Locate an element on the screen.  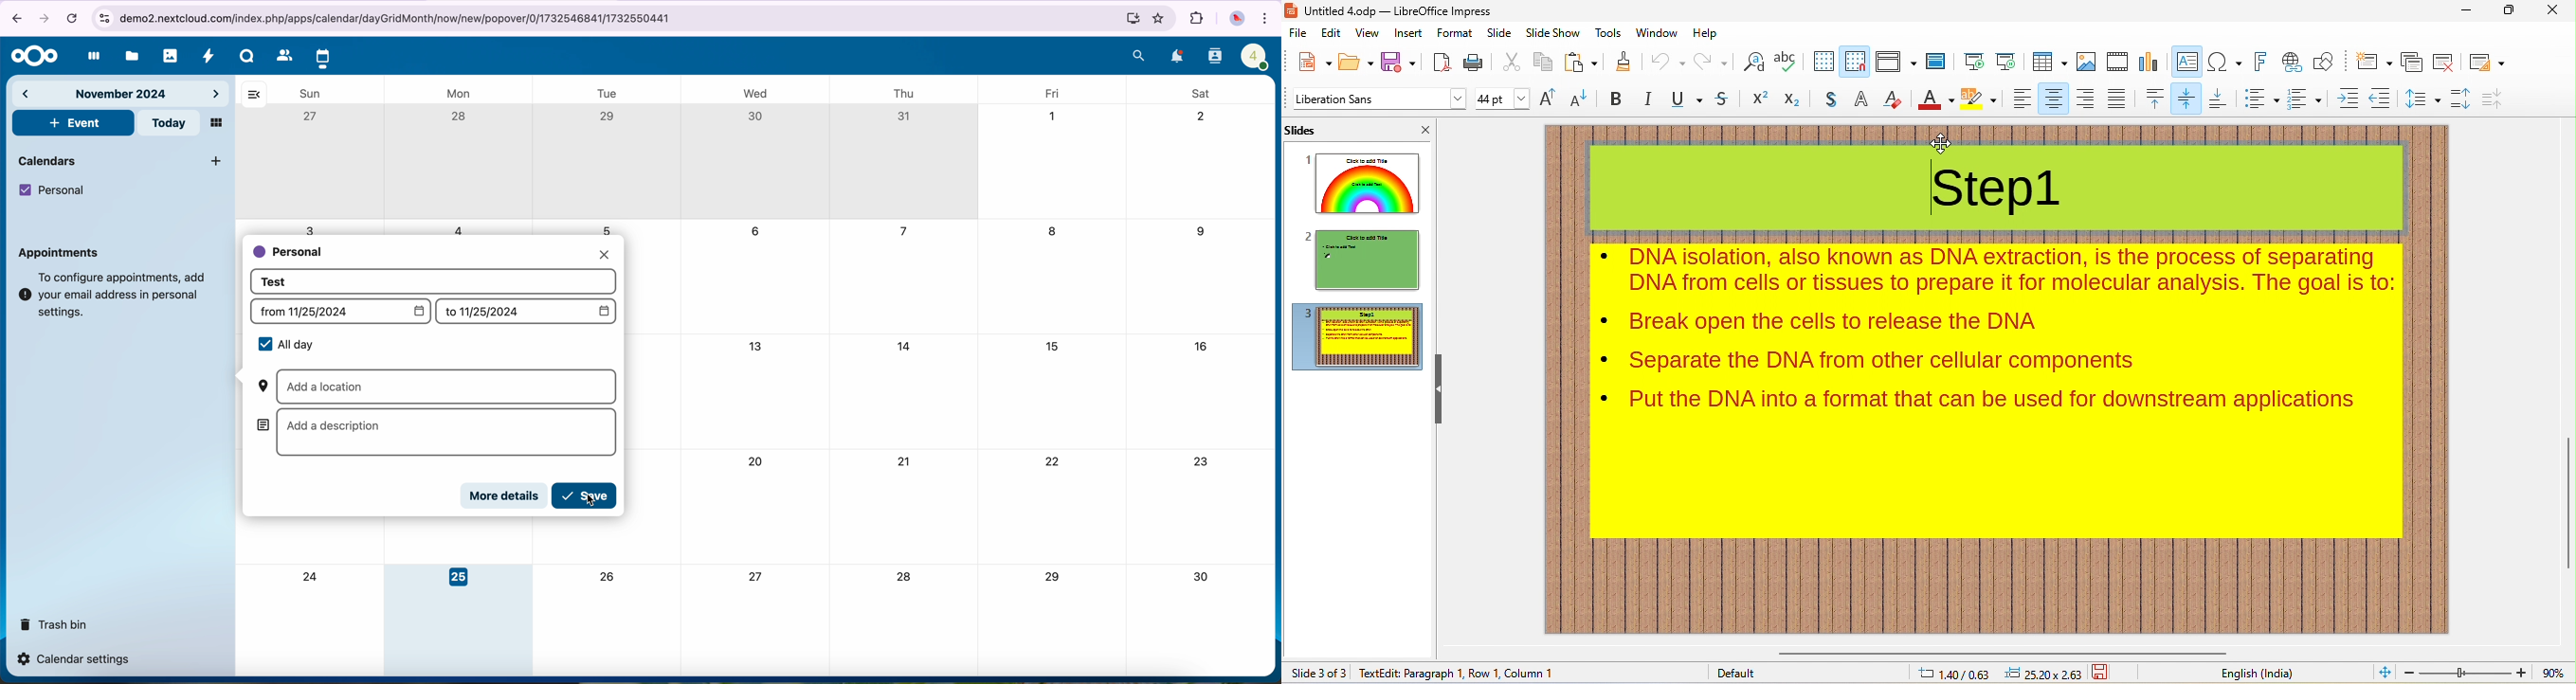
text box is located at coordinates (2186, 63).